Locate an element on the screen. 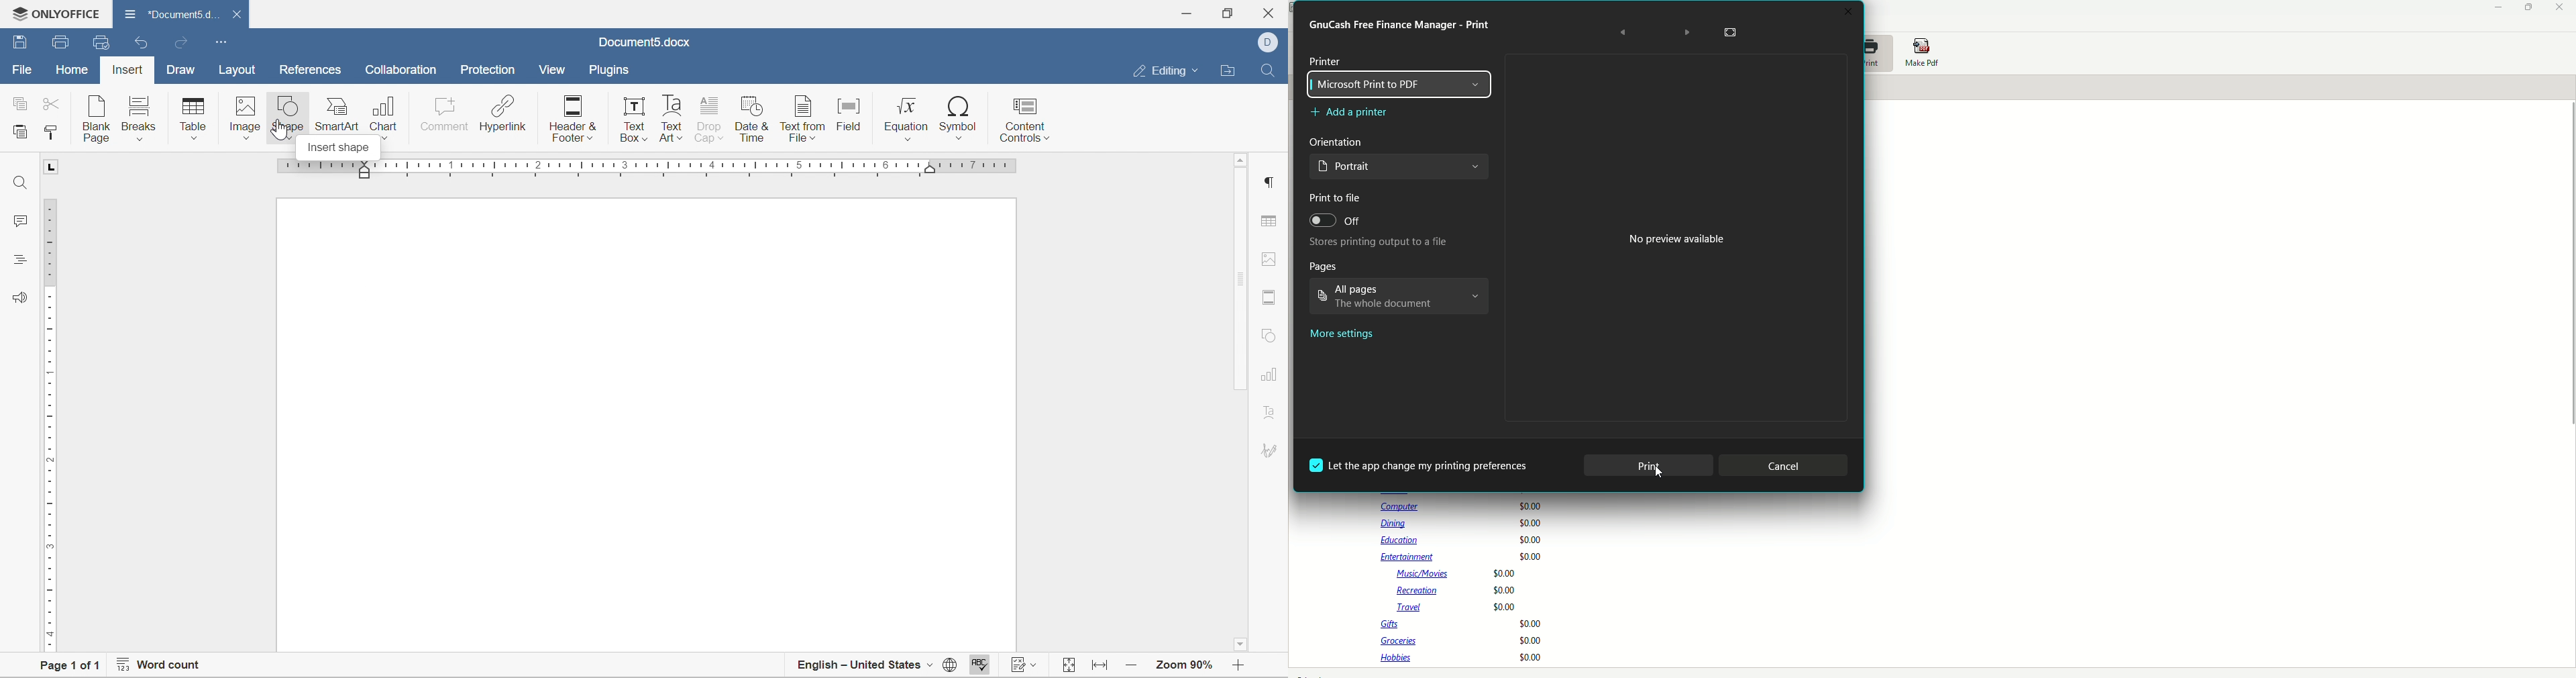 The height and width of the screenshot is (700, 2576). text box is located at coordinates (635, 119).